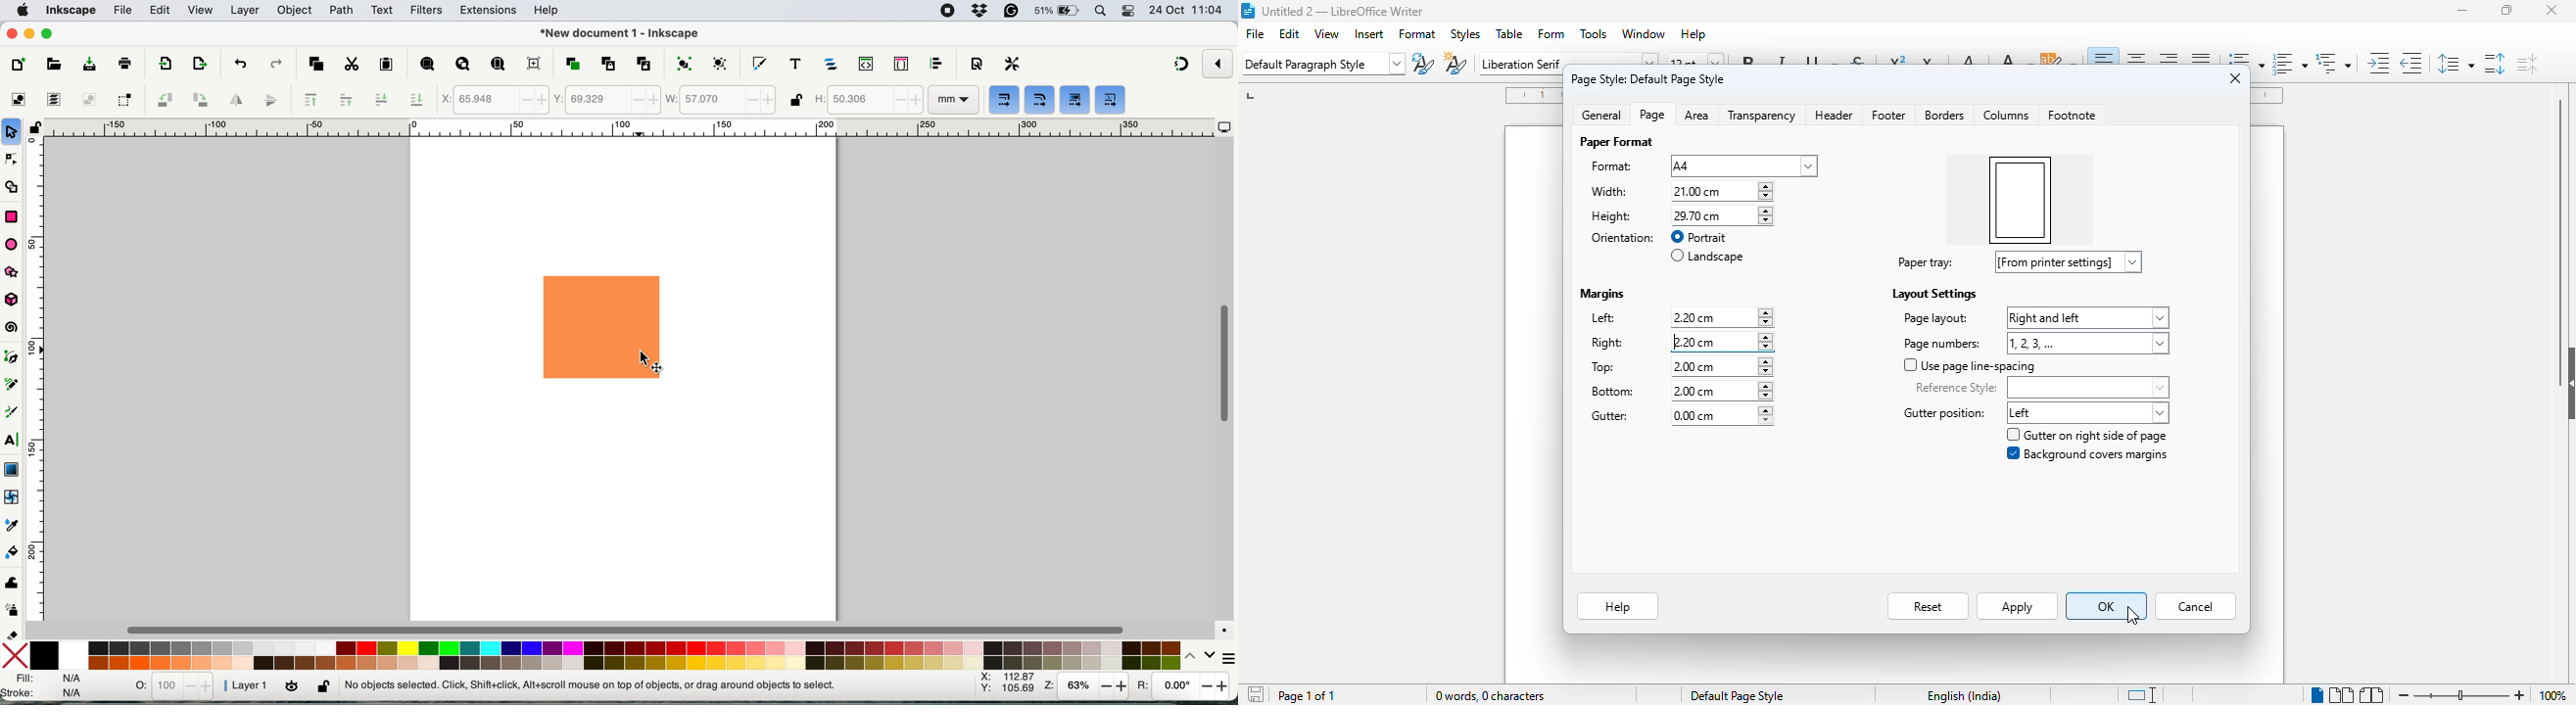 Image resolution: width=2576 pixels, height=728 pixels. I want to click on flip horizontally, so click(234, 99).